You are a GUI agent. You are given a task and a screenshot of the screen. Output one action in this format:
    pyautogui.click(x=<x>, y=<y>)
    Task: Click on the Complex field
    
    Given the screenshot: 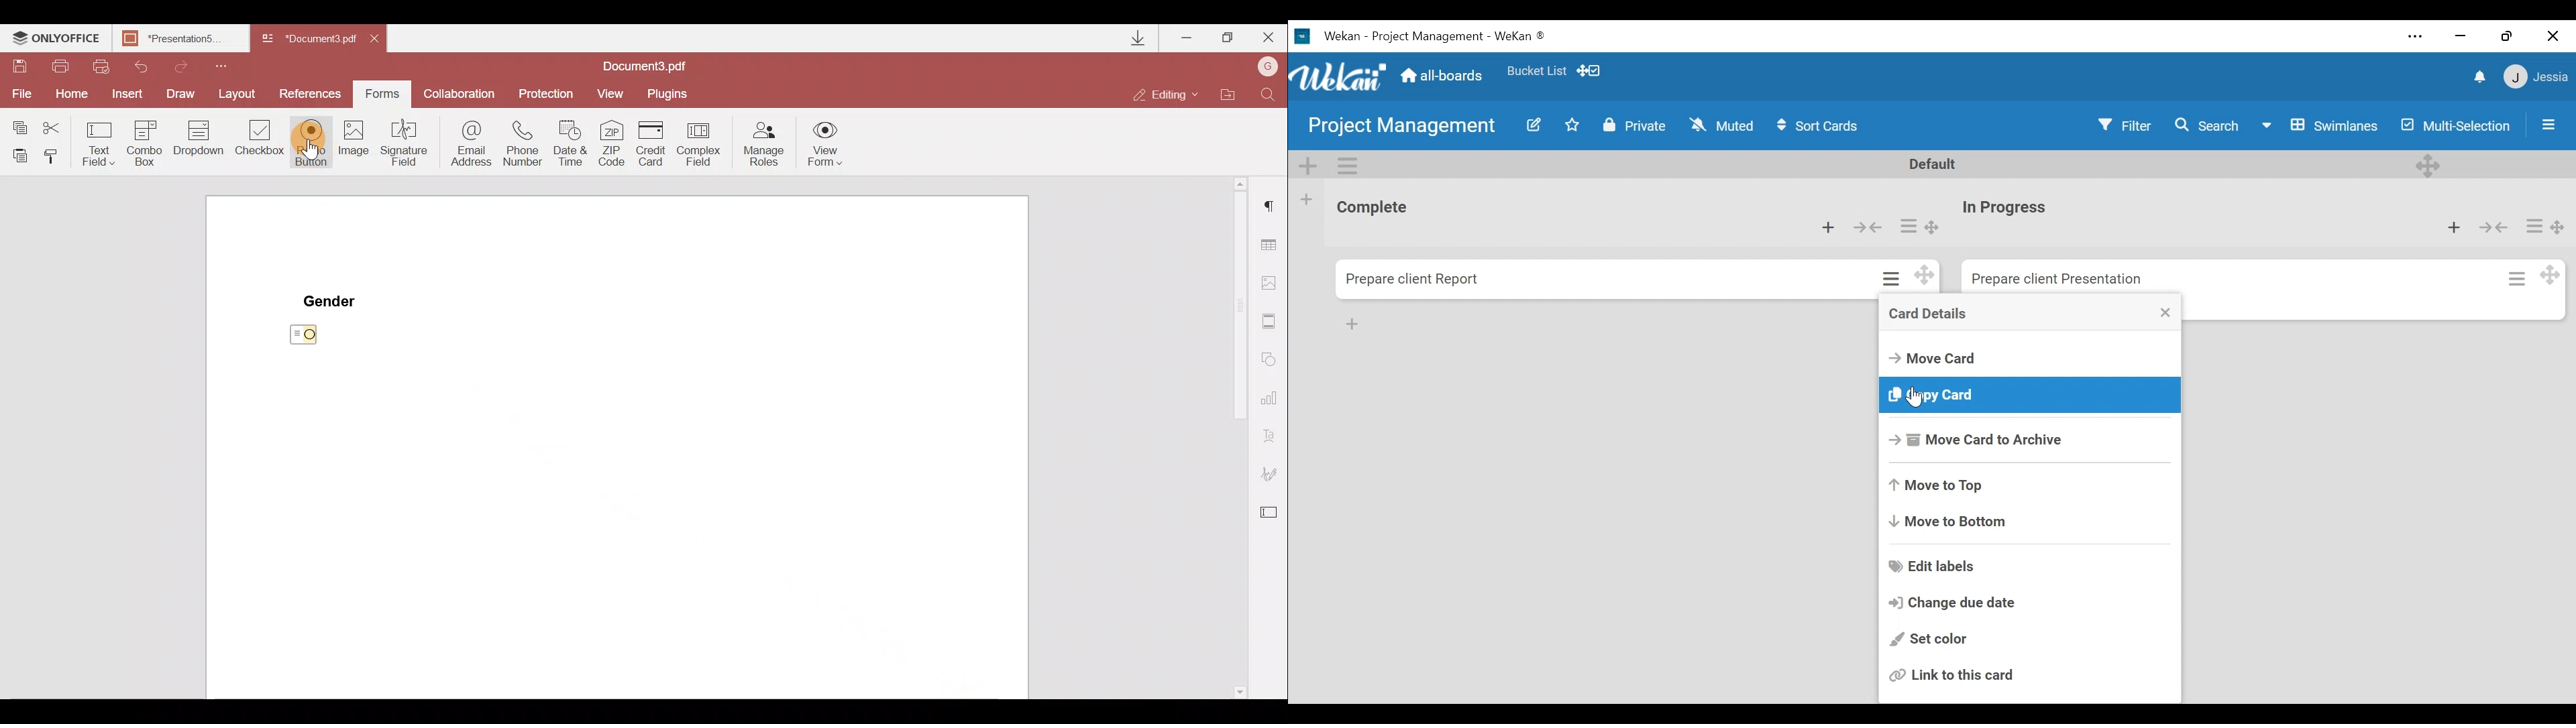 What is the action you would take?
    pyautogui.click(x=703, y=141)
    